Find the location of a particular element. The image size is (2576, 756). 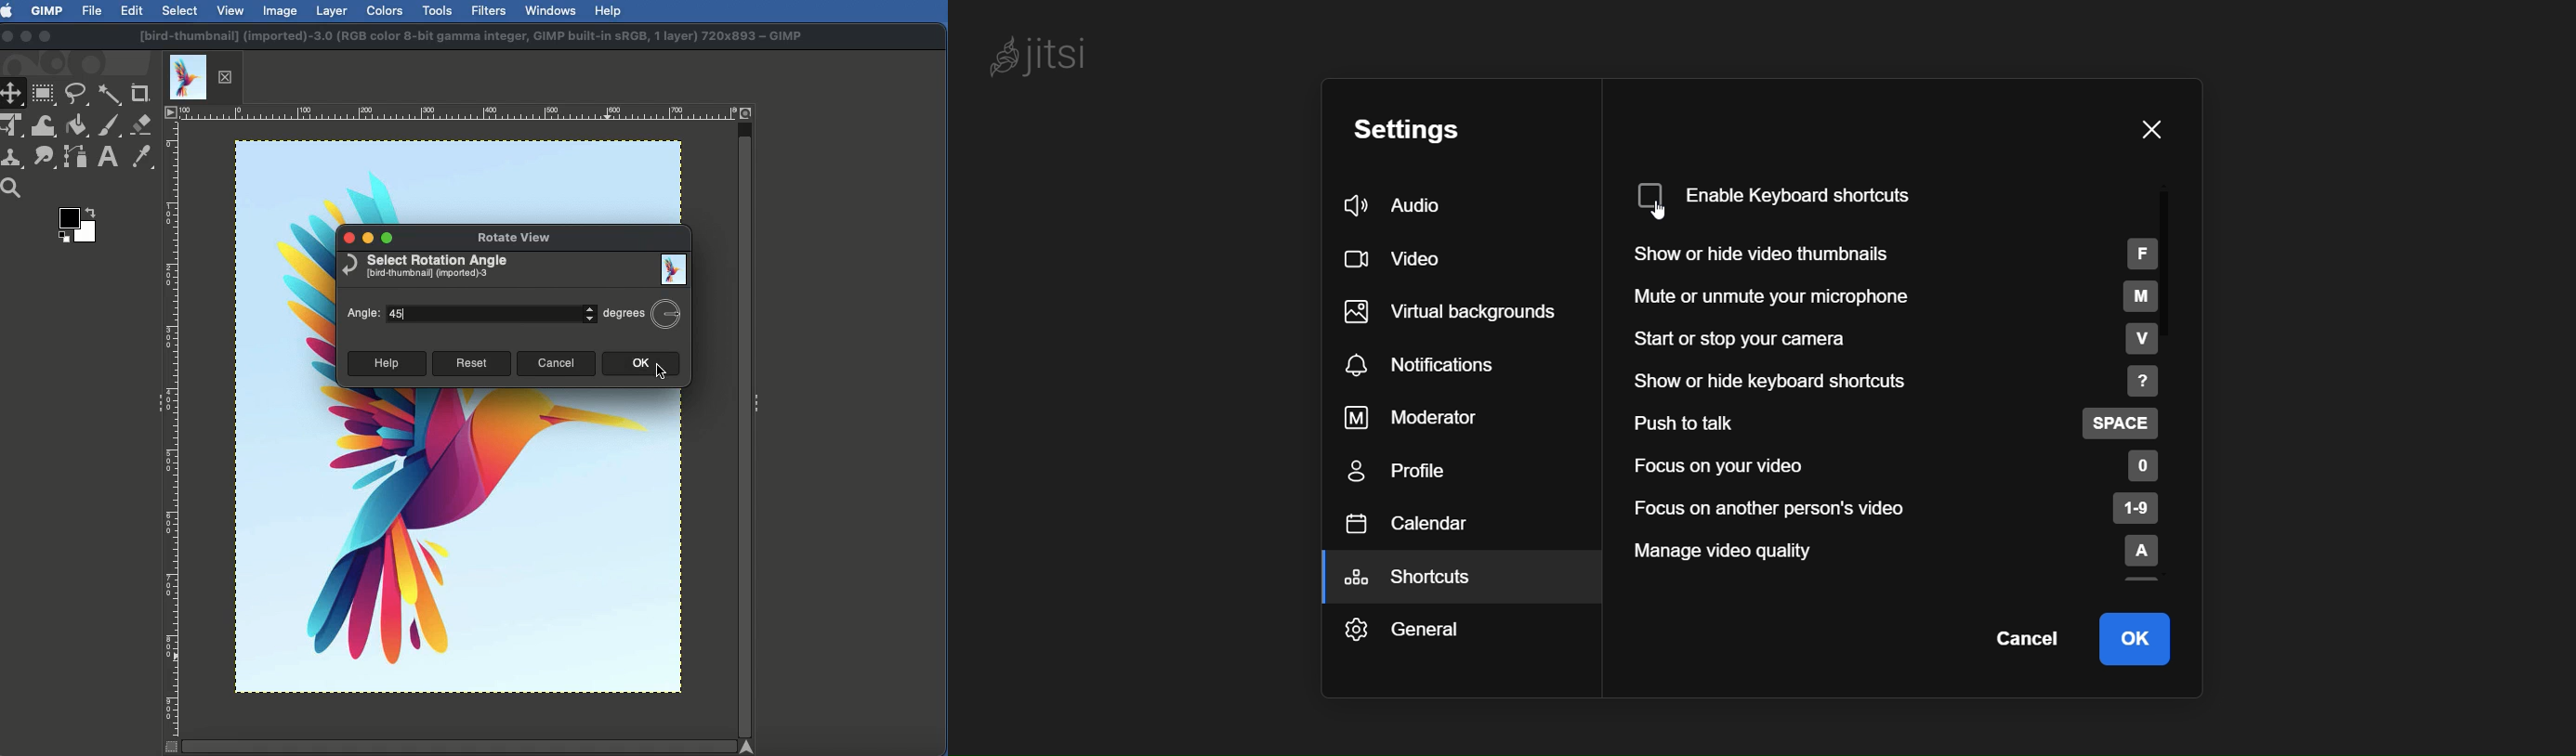

jitsi is located at coordinates (1055, 59).